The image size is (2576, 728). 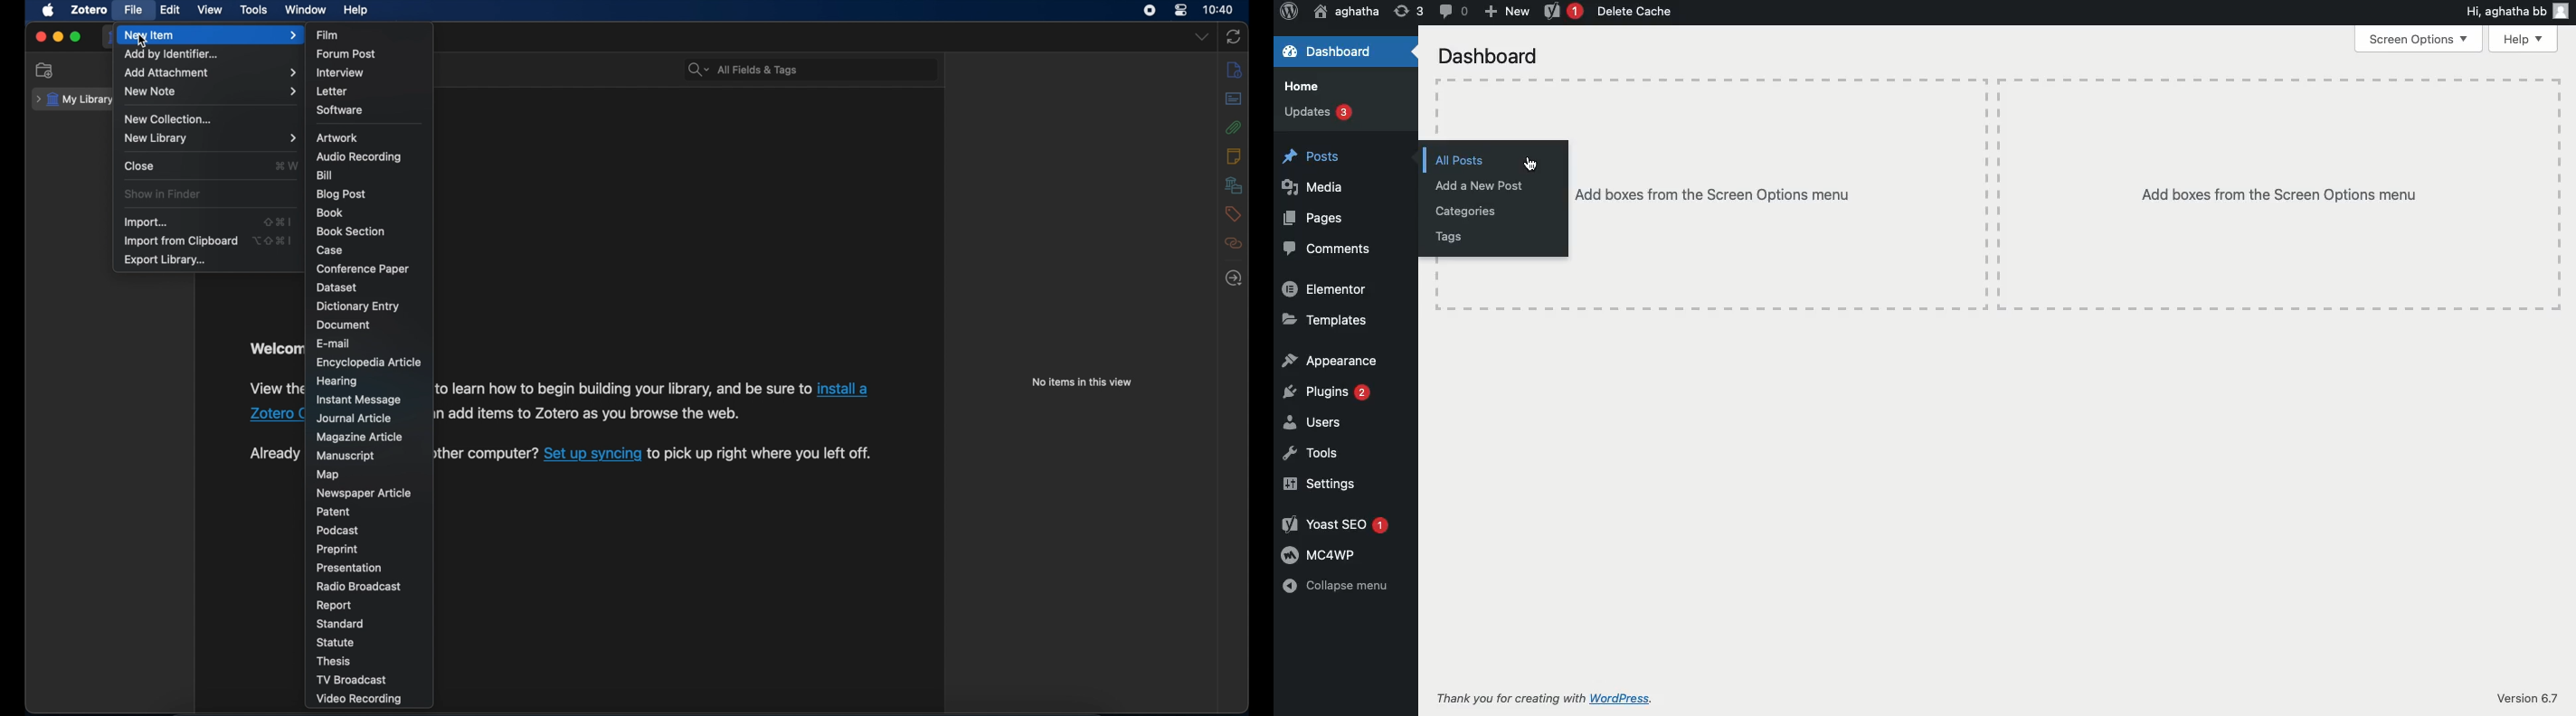 I want to click on patent, so click(x=334, y=512).